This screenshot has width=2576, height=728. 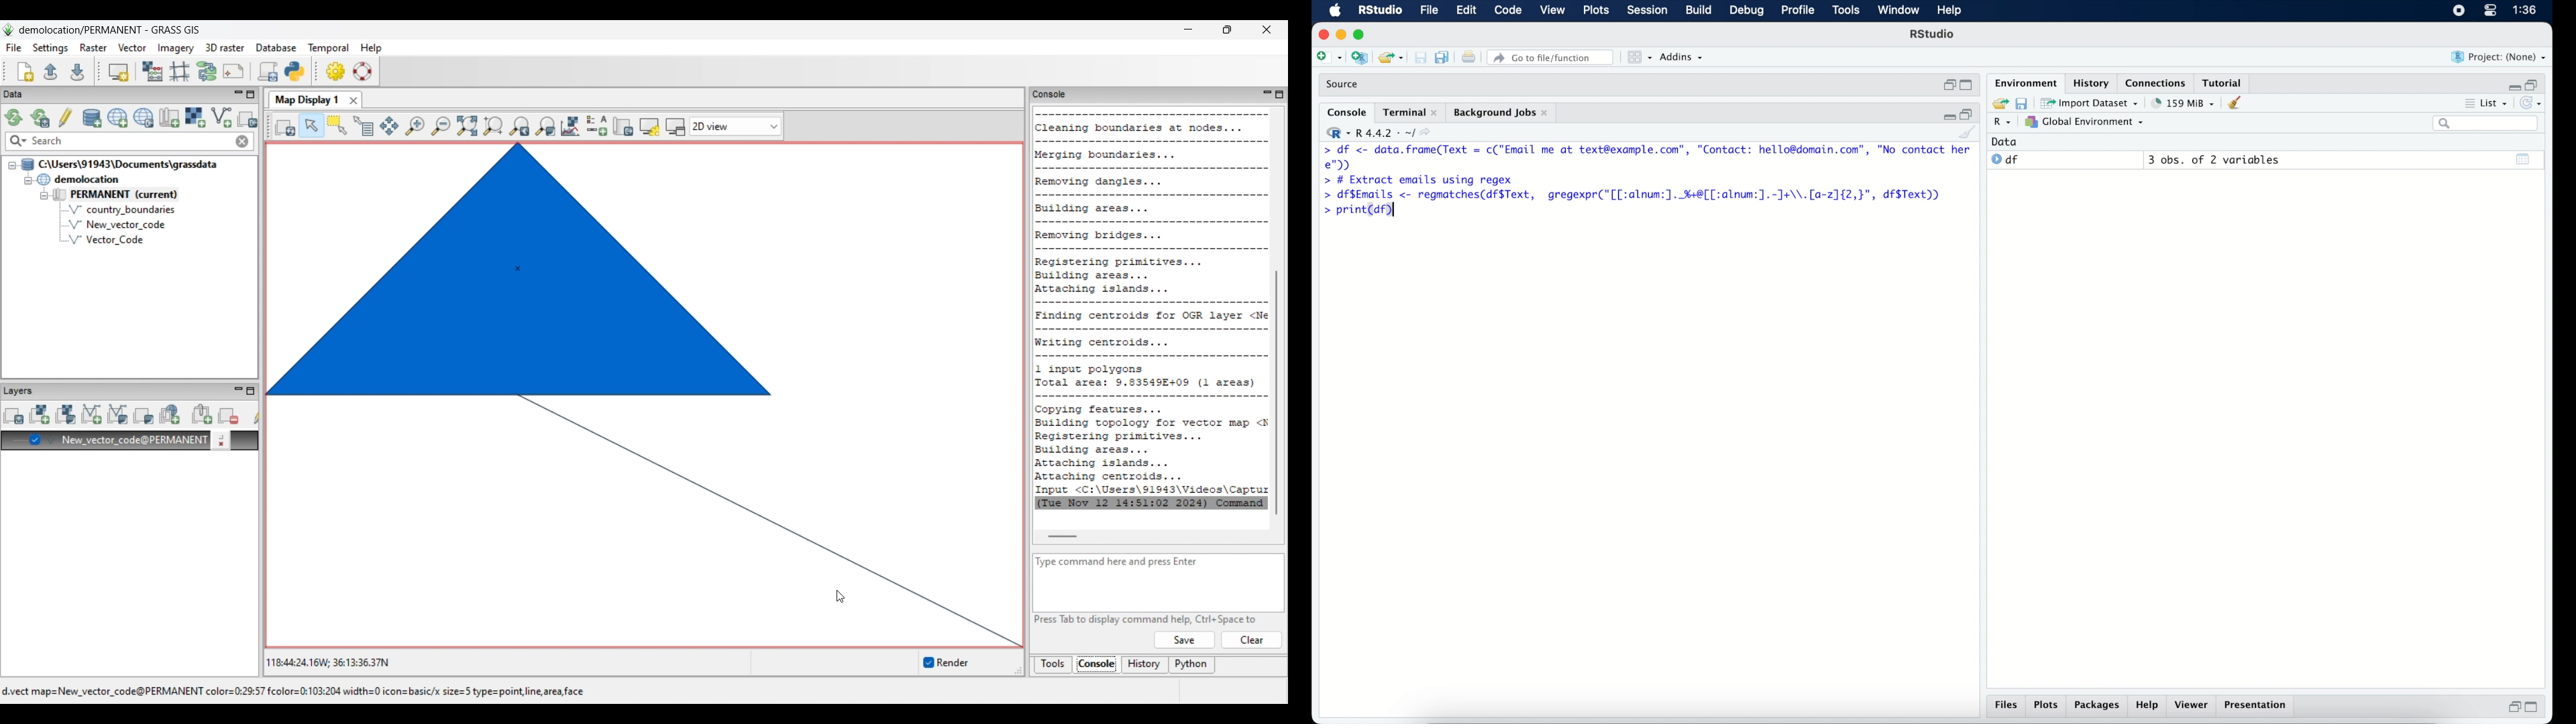 I want to click on build, so click(x=1699, y=11).